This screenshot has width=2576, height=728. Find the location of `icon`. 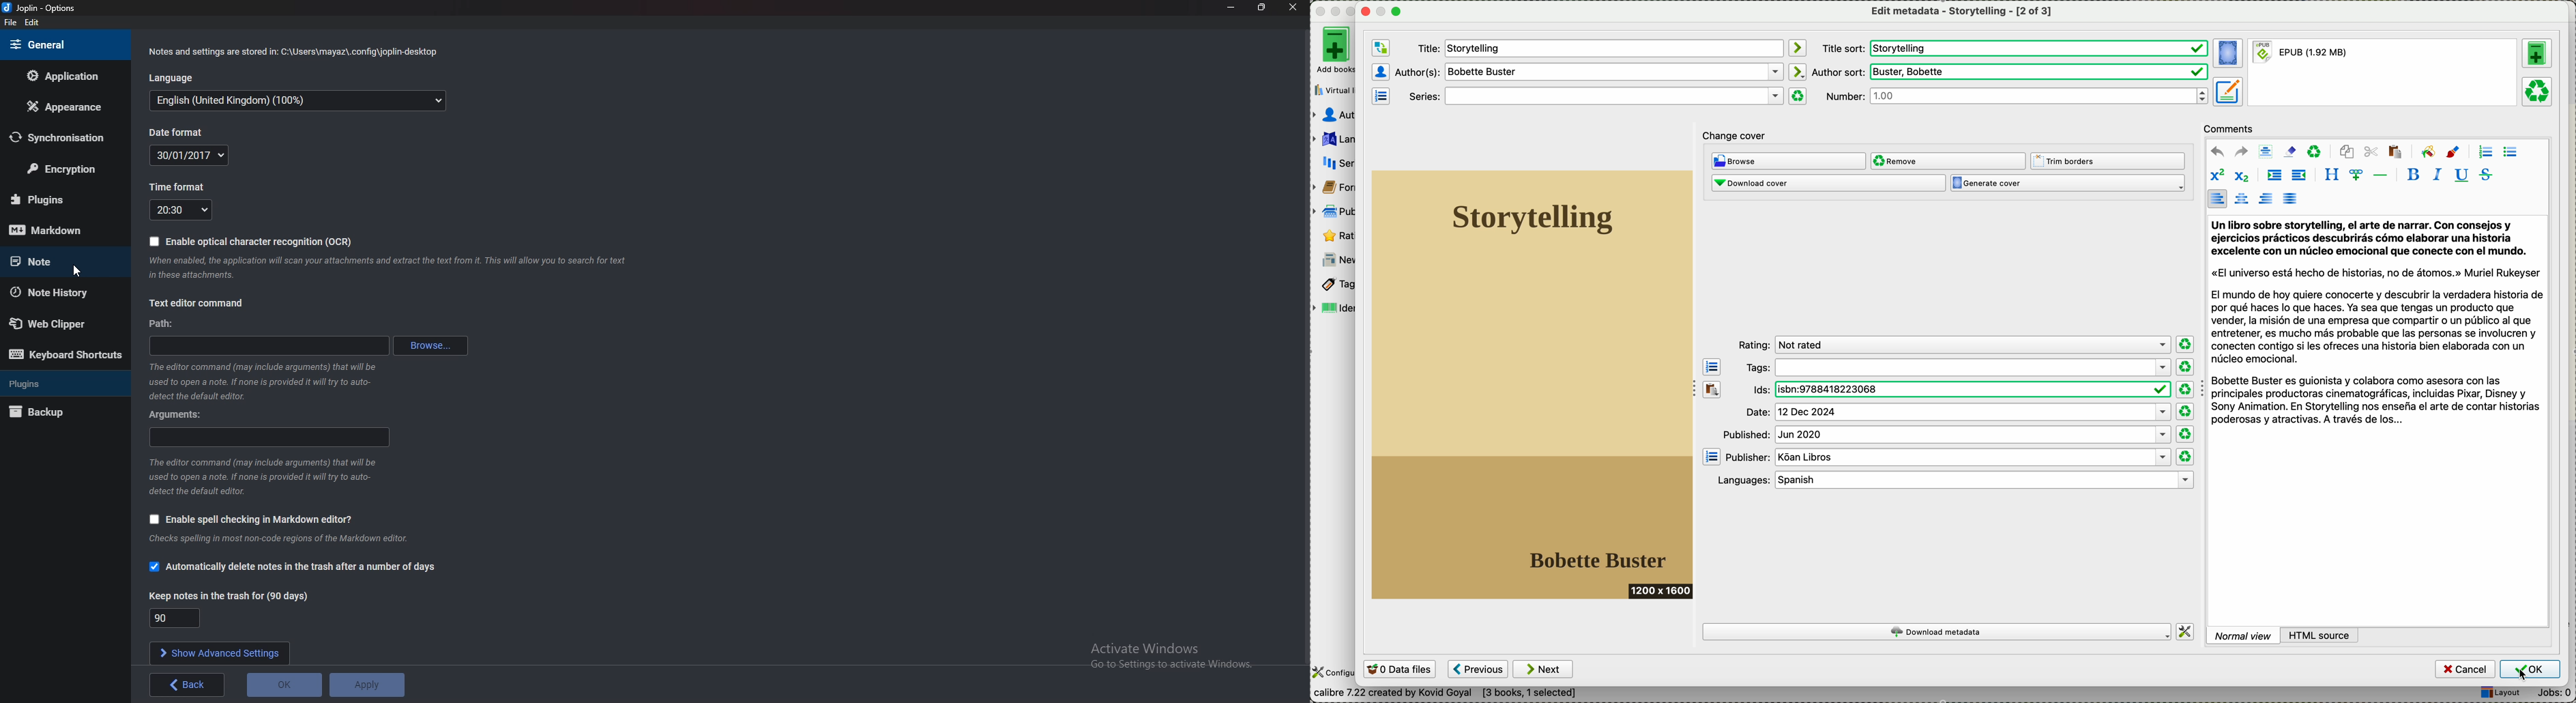

icon is located at coordinates (1381, 71).